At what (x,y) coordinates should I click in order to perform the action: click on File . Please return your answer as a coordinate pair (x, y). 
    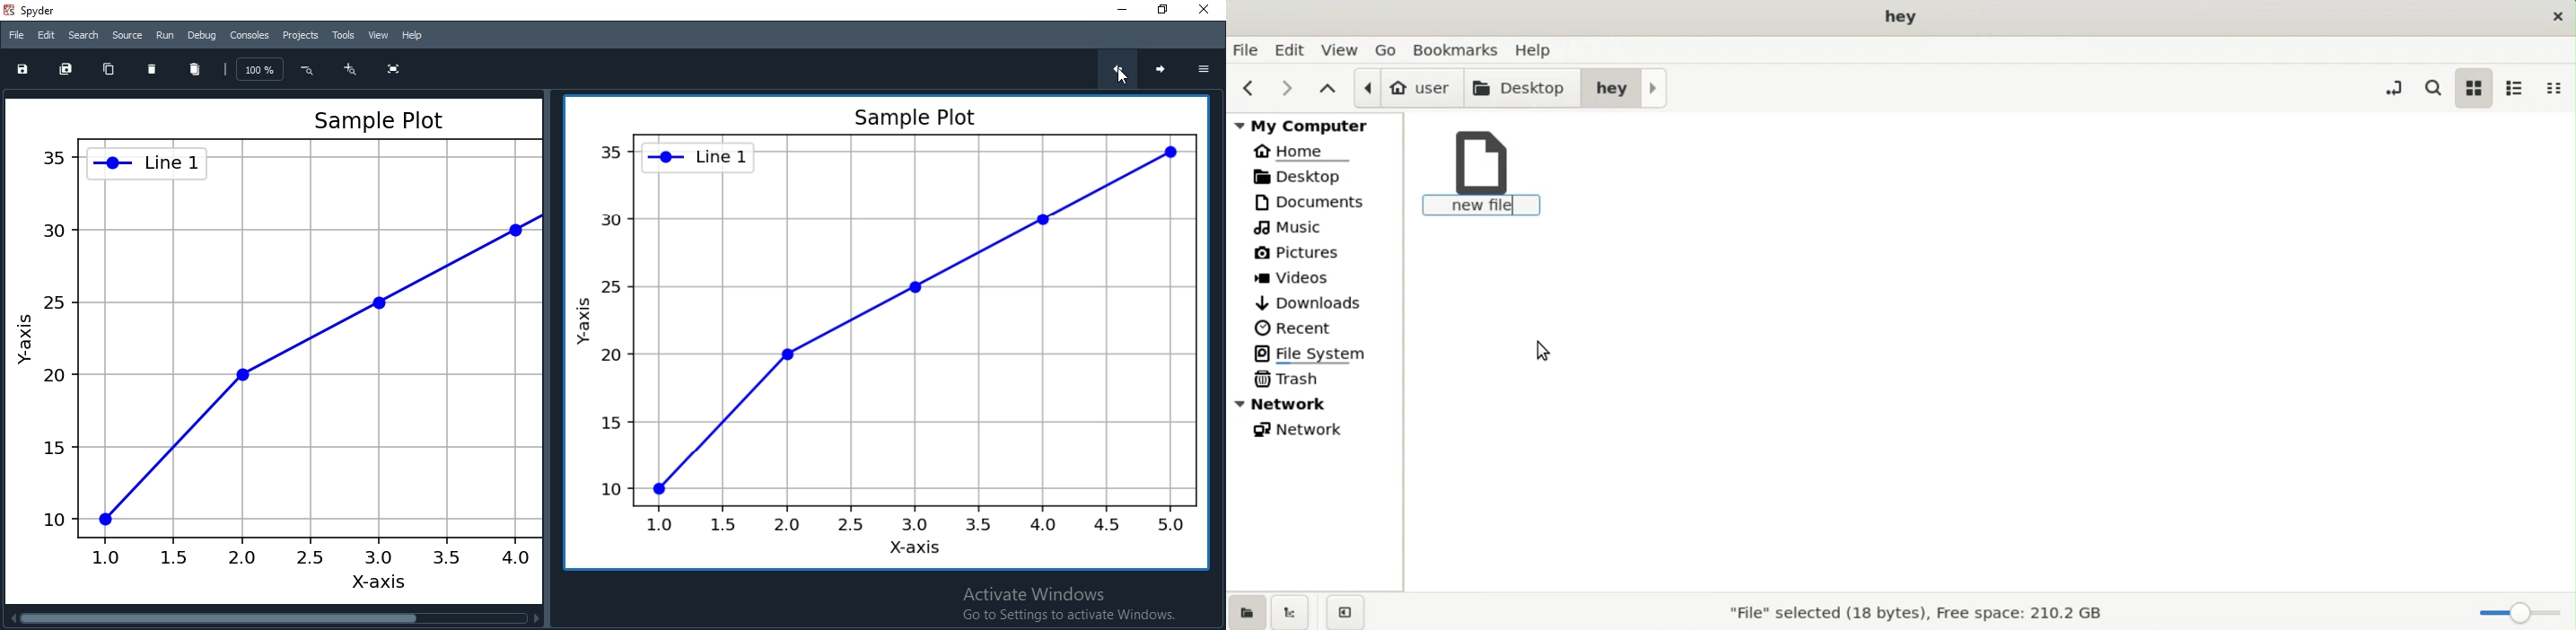
    Looking at the image, I should click on (15, 34).